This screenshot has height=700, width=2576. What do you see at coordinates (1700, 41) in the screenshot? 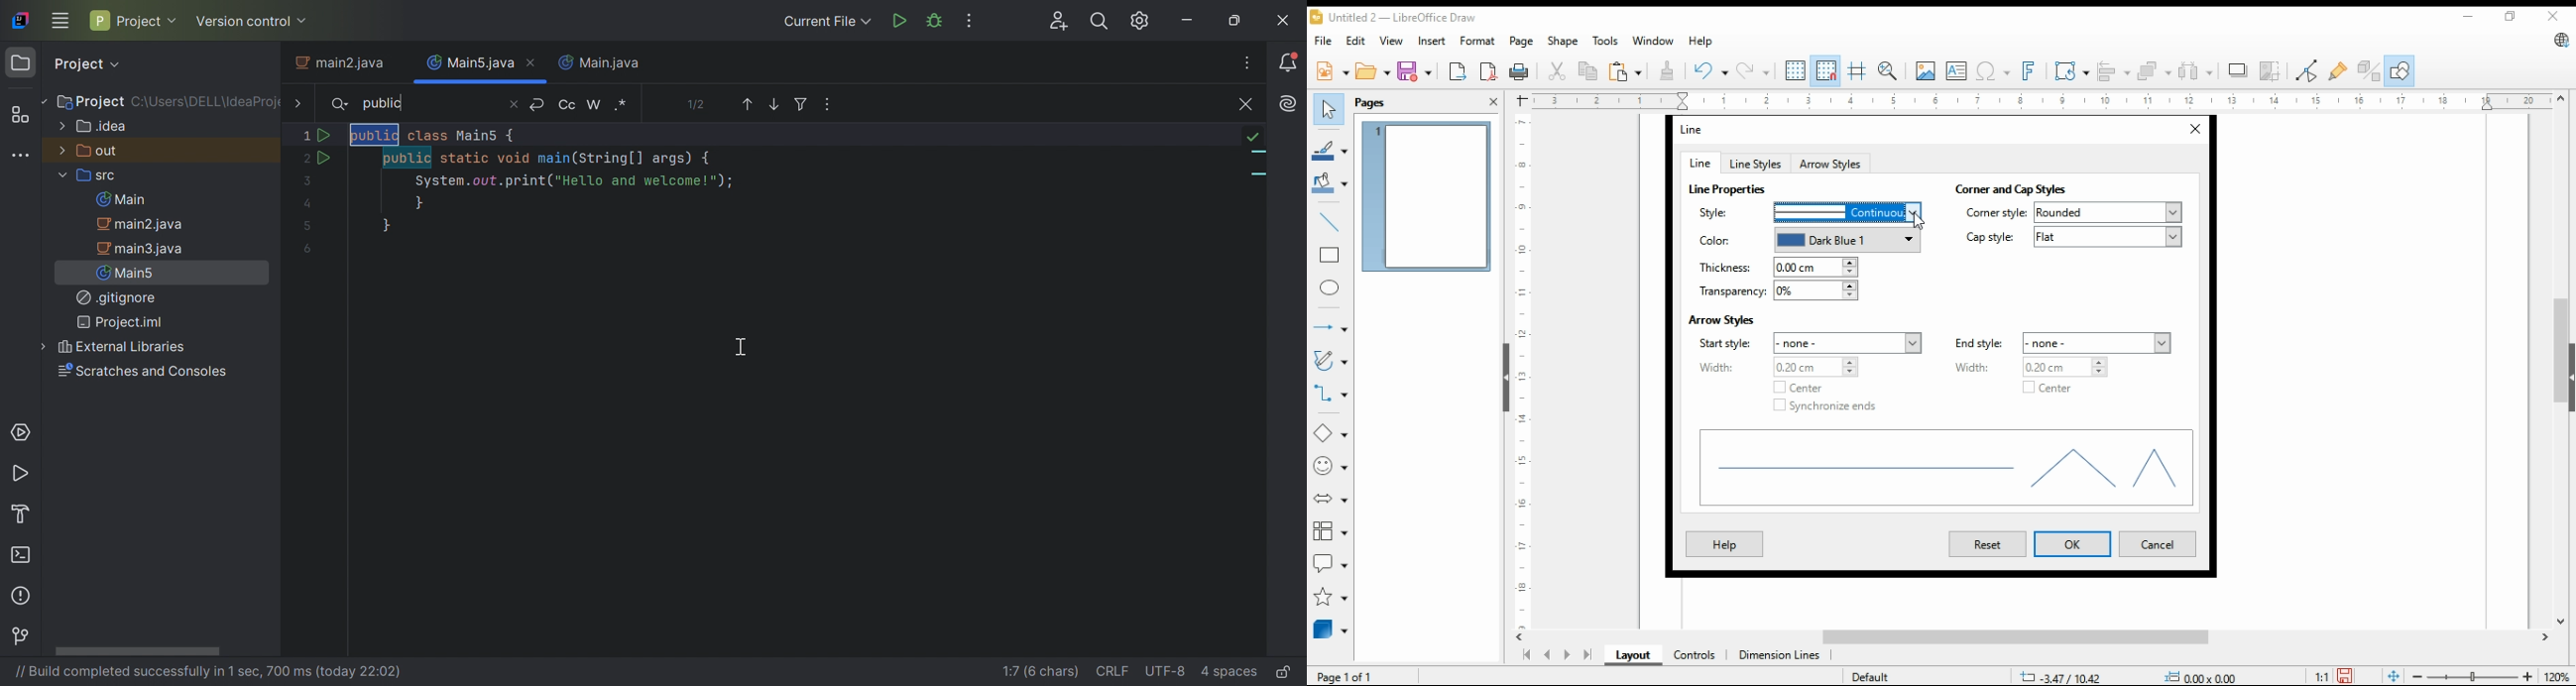
I see `help` at bounding box center [1700, 41].